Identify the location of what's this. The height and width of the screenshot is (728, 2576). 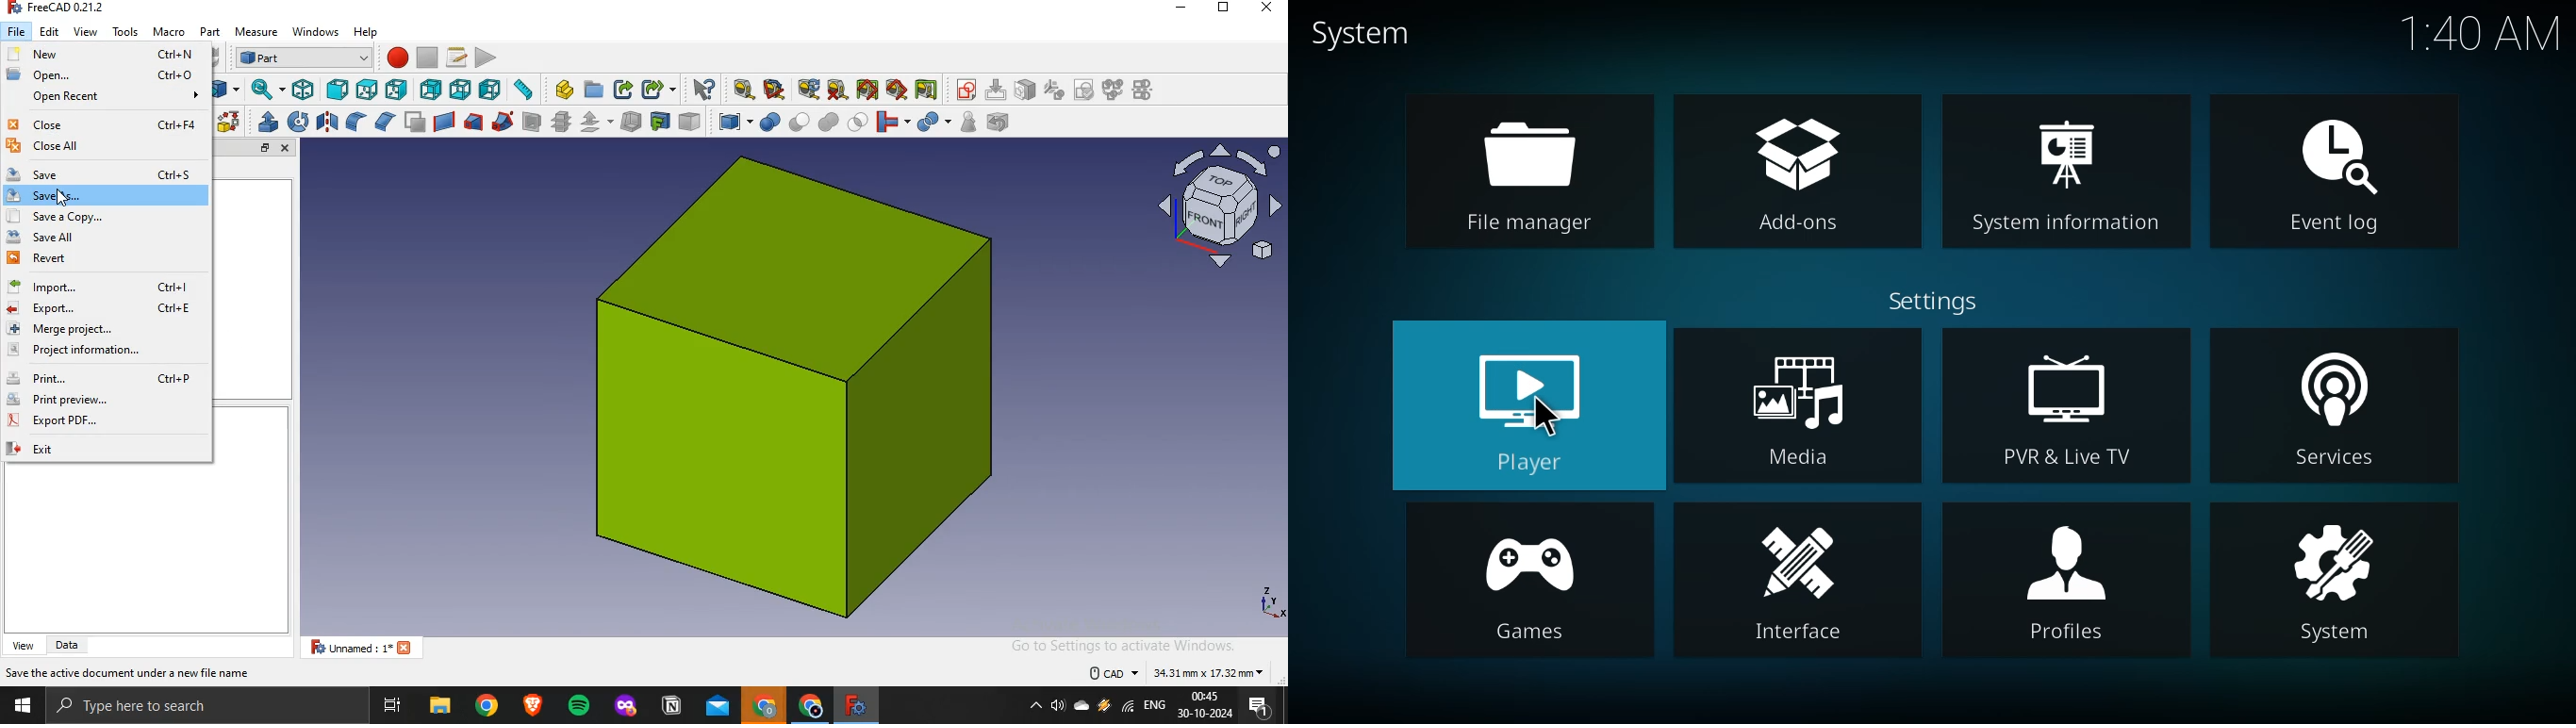
(704, 90).